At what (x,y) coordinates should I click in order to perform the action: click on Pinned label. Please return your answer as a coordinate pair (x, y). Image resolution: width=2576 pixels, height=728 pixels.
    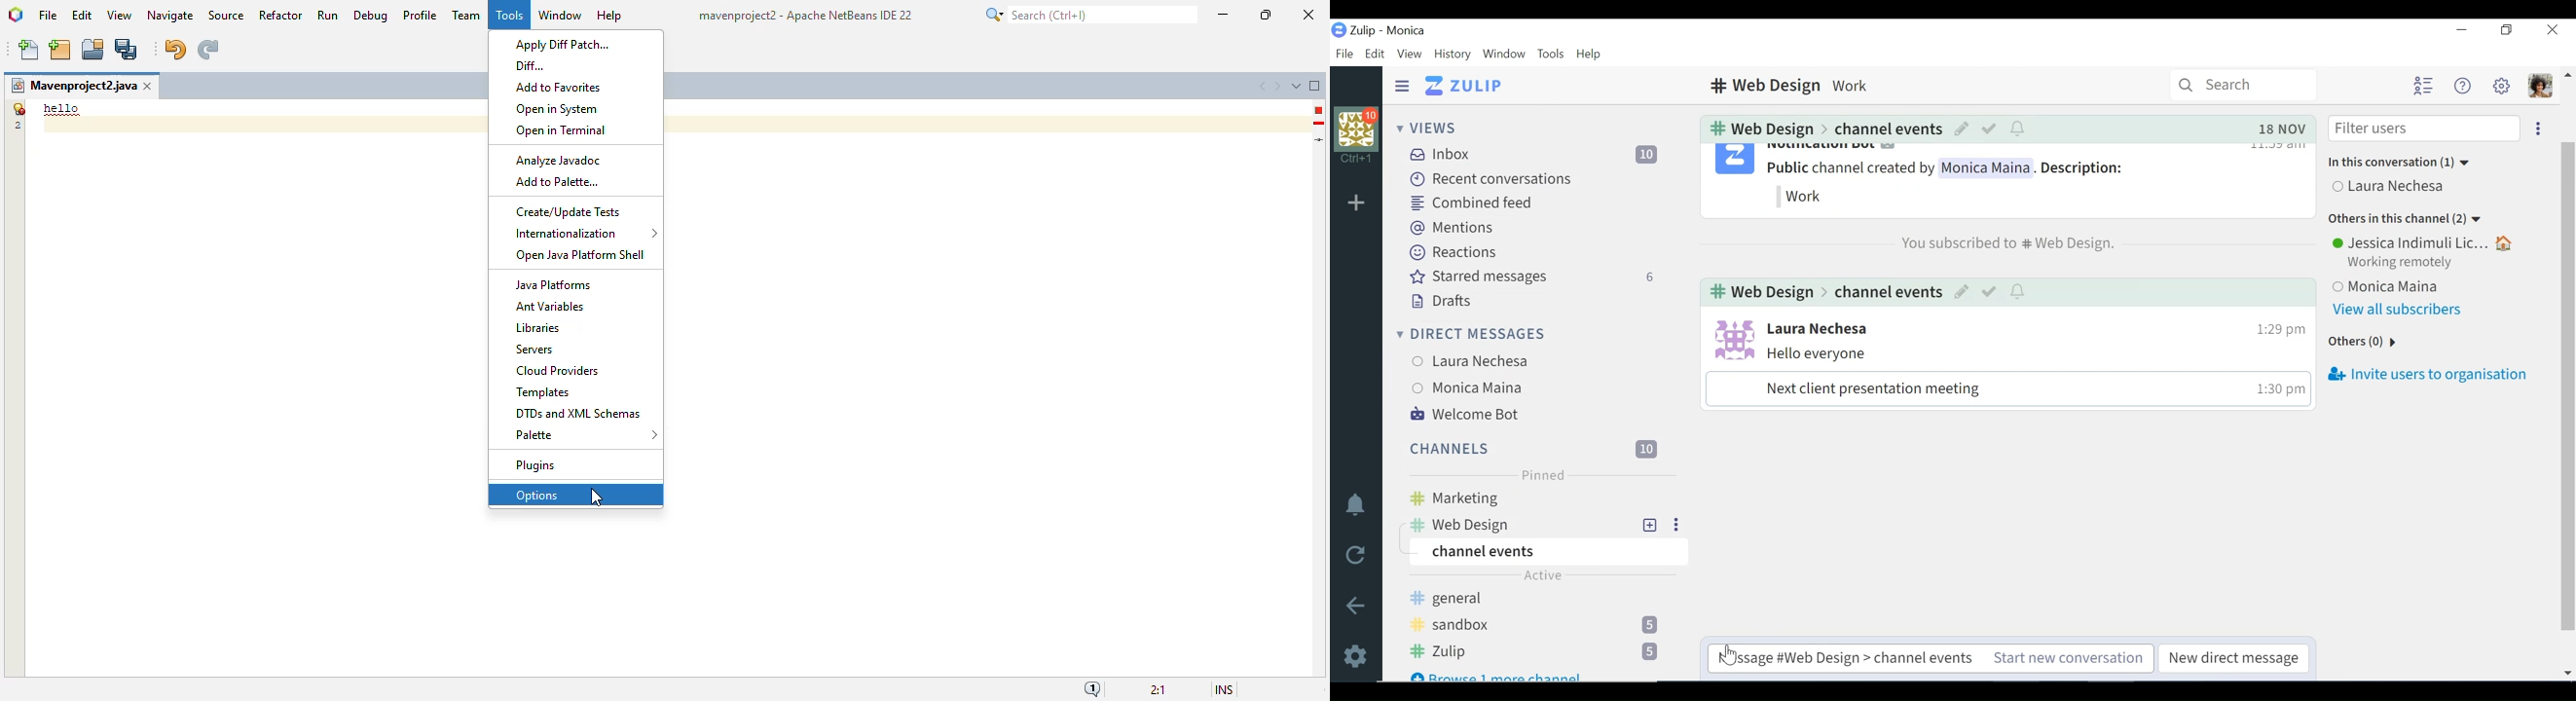
    Looking at the image, I should click on (1541, 475).